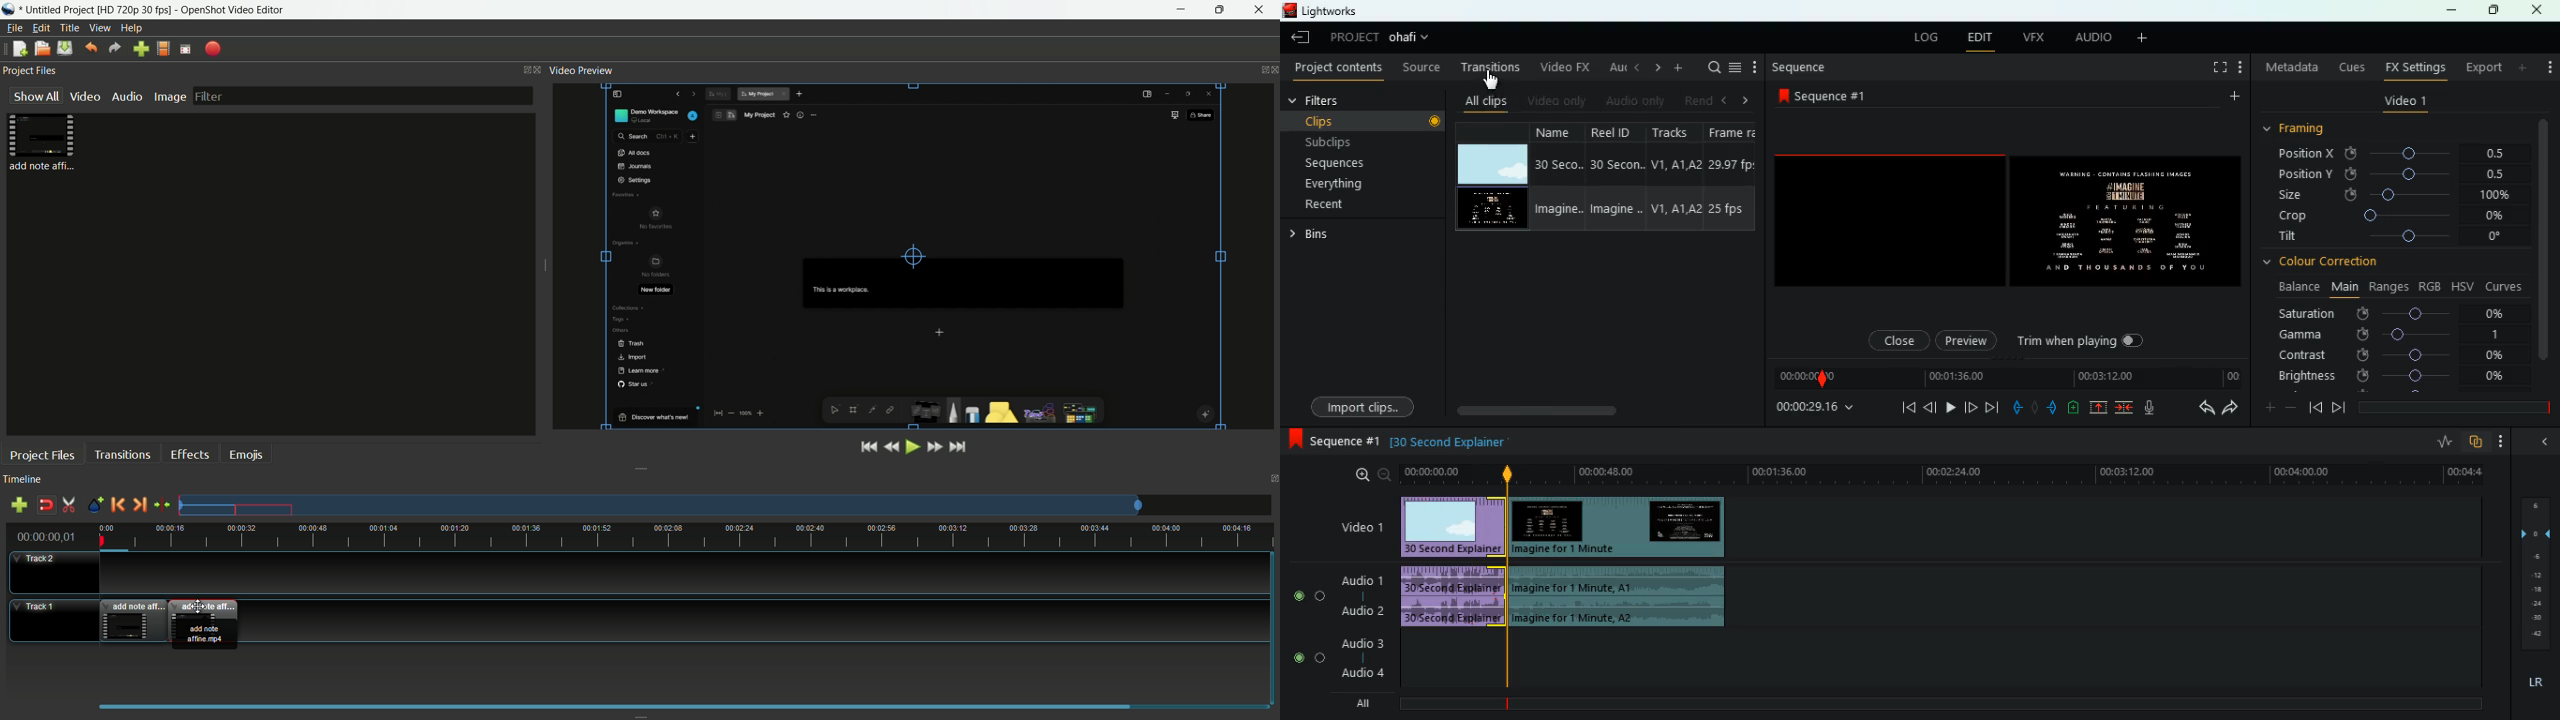 The width and height of the screenshot is (2576, 728). What do you see at coordinates (1947, 407) in the screenshot?
I see `play` at bounding box center [1947, 407].